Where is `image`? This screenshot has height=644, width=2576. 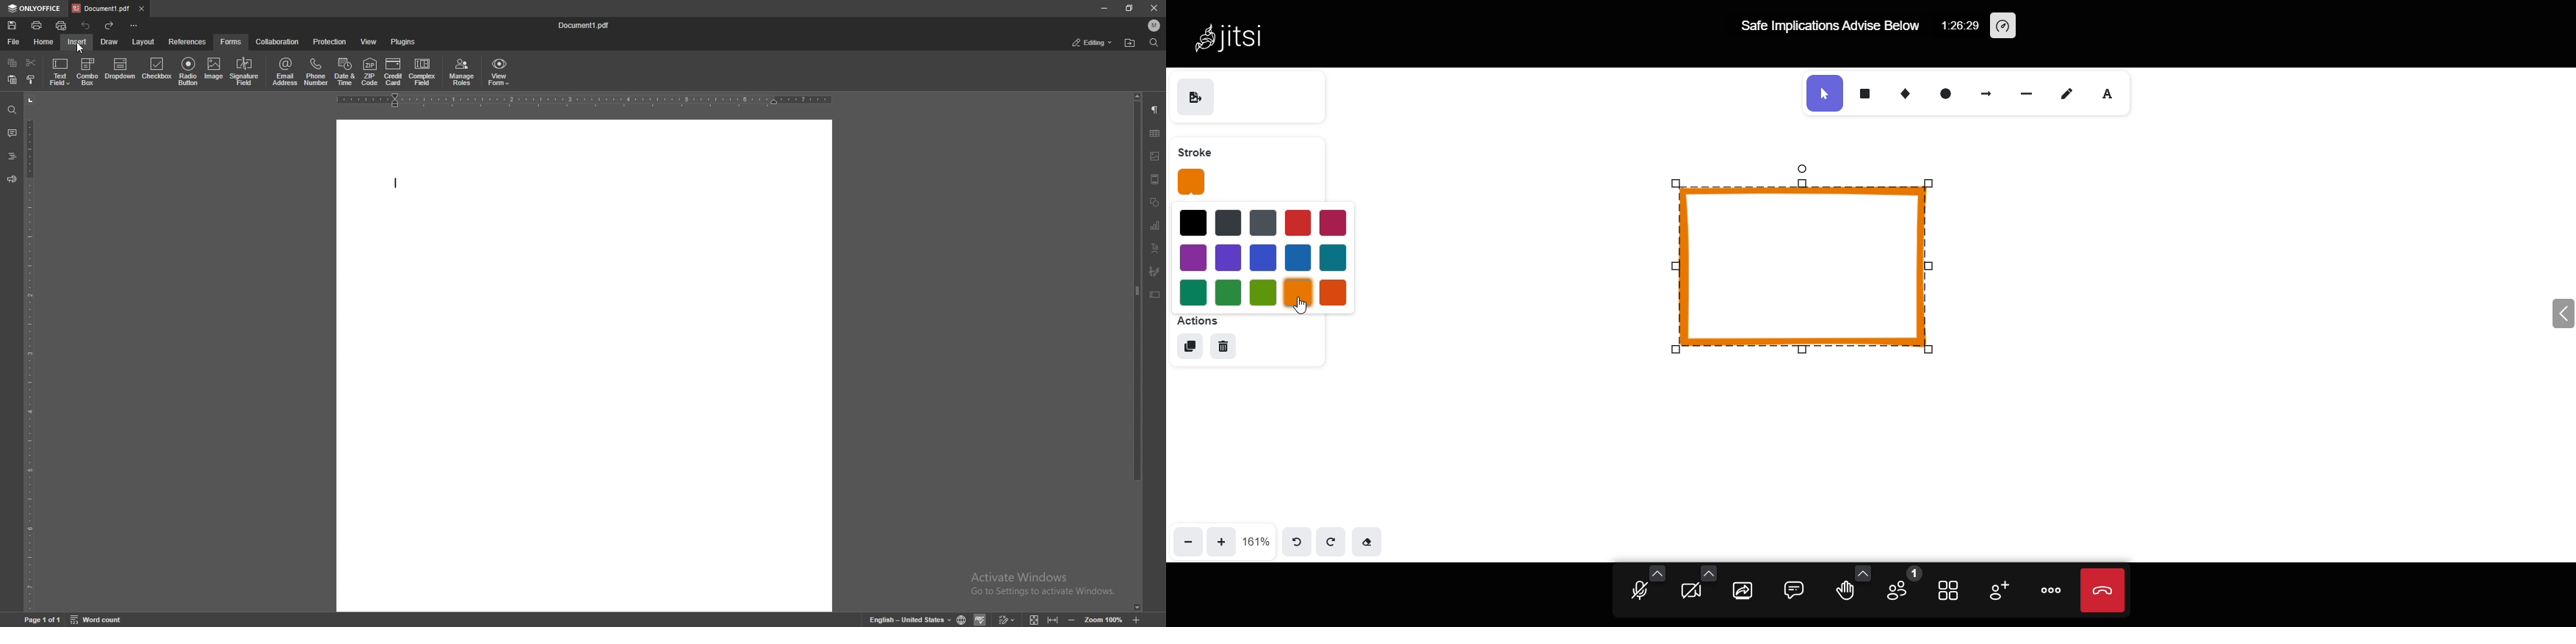
image is located at coordinates (214, 72).